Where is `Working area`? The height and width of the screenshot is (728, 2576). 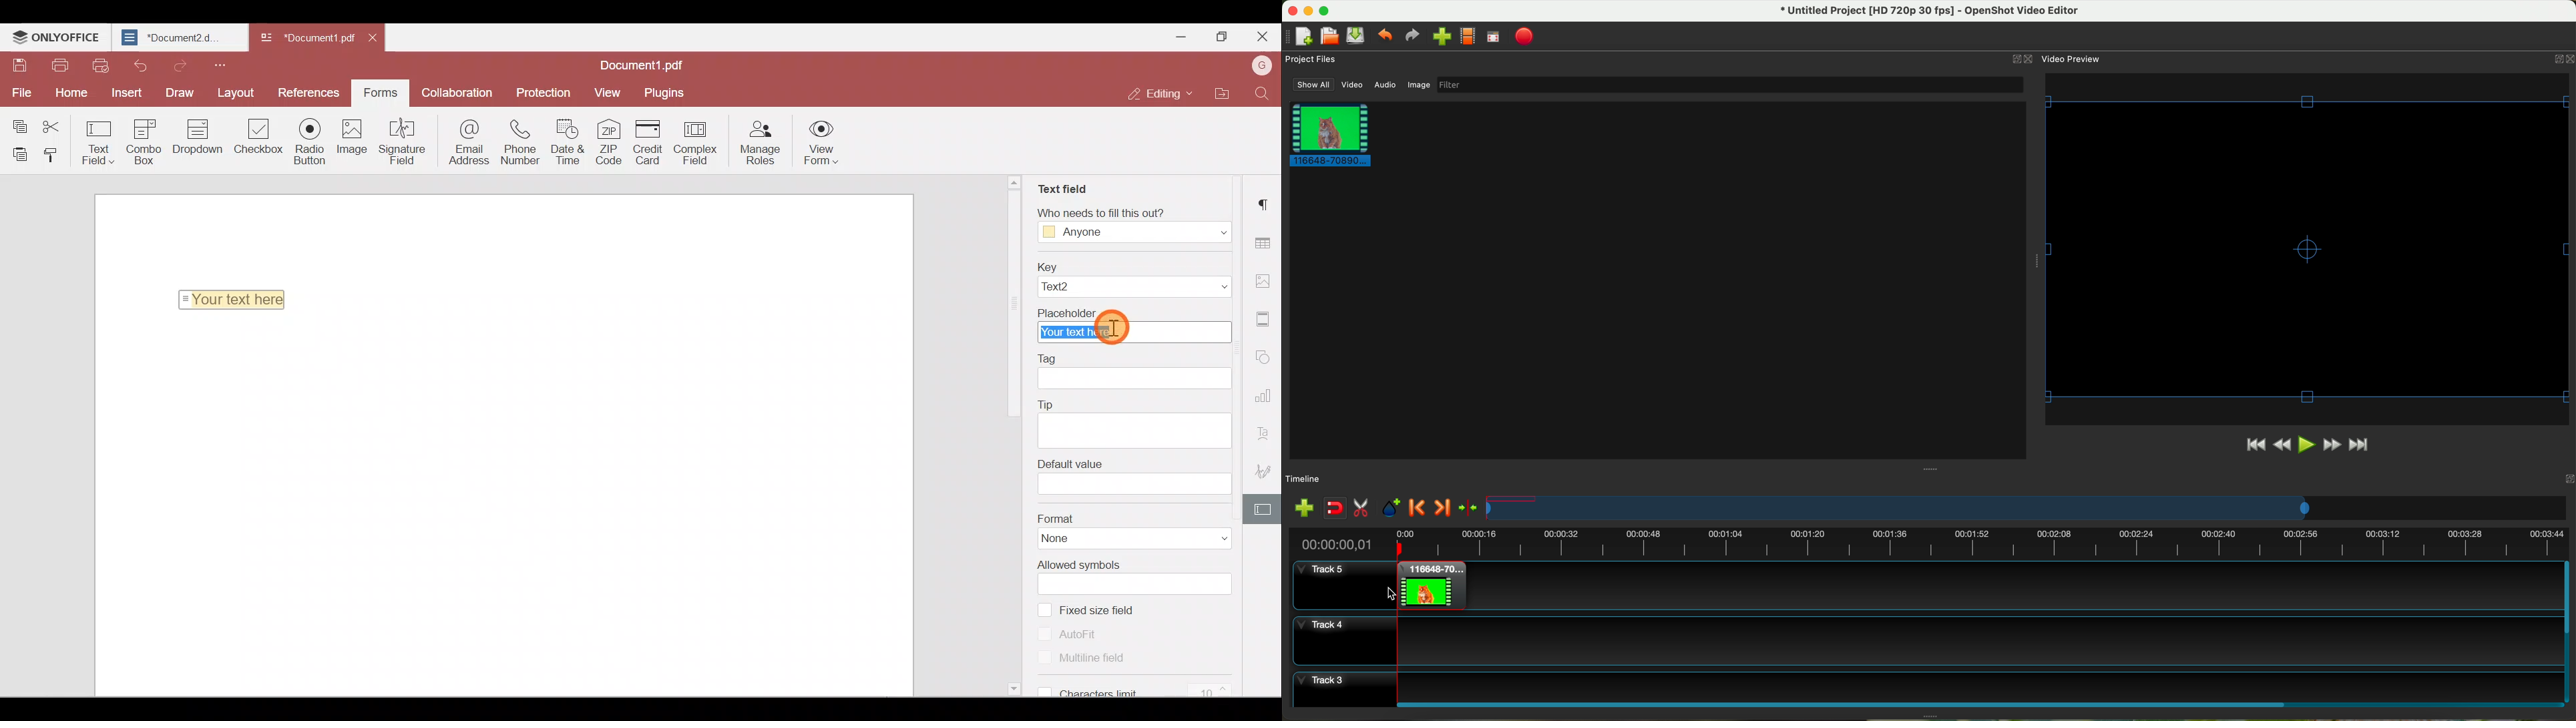 Working area is located at coordinates (501, 508).